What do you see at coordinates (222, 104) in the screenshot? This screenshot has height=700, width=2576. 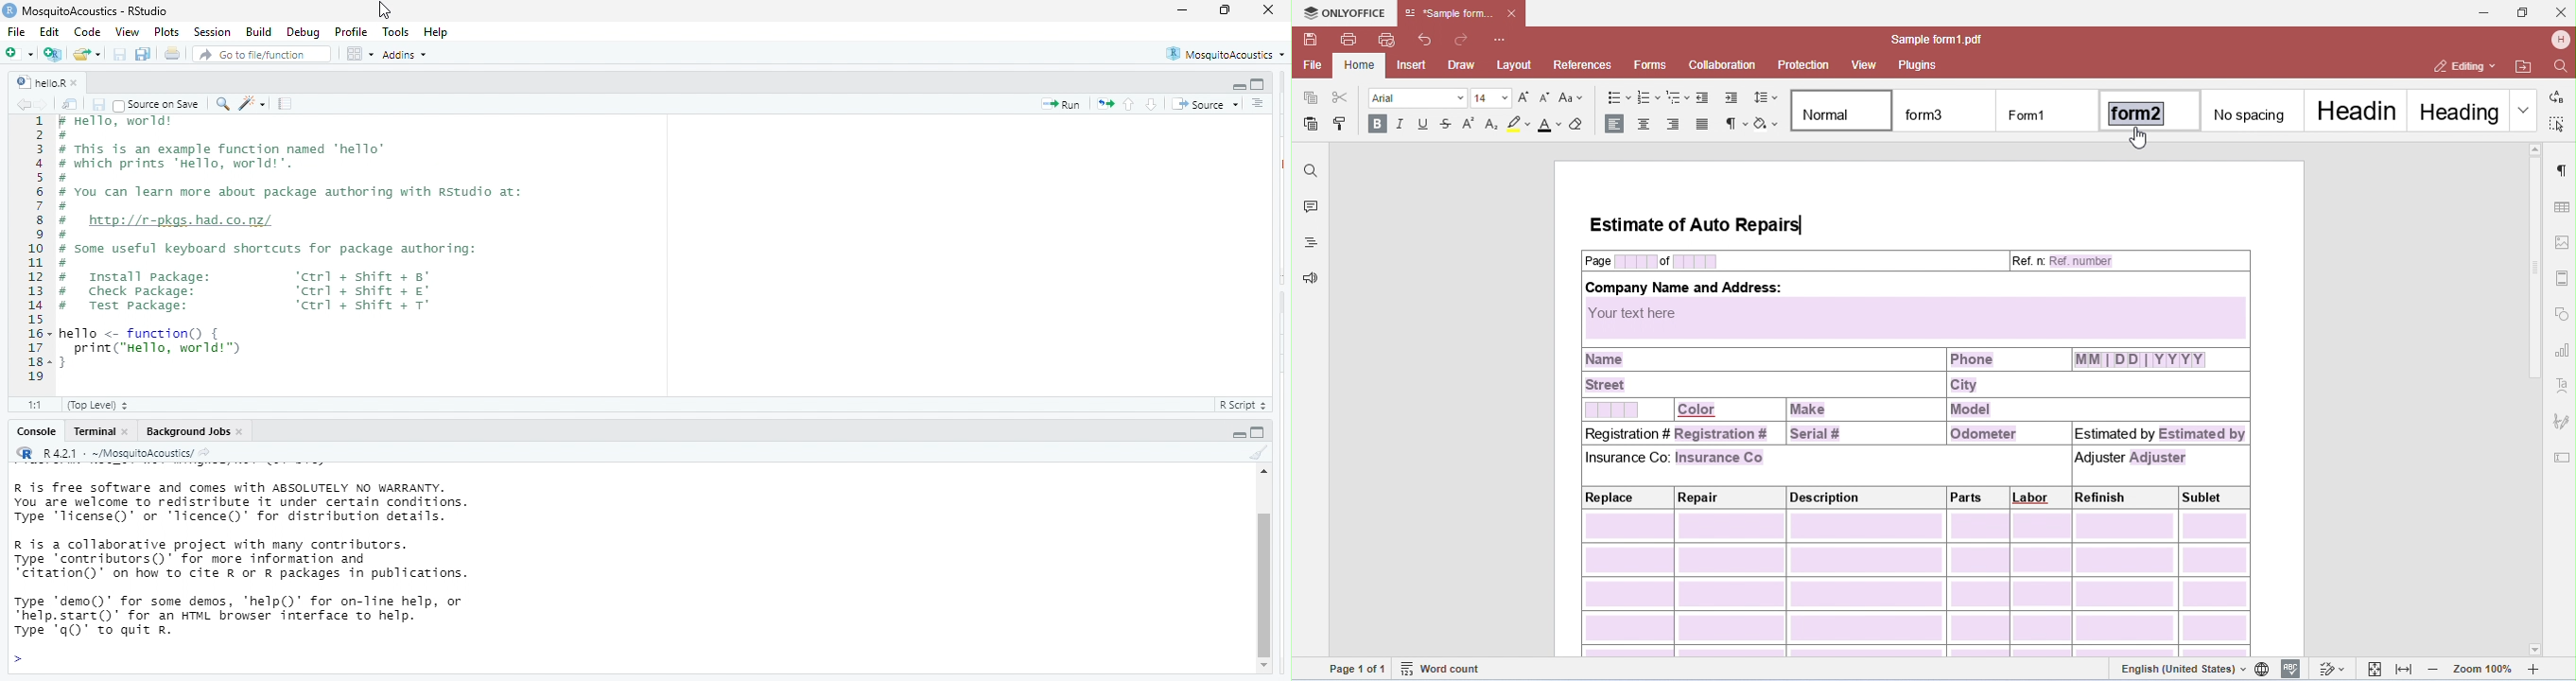 I see `find /replace` at bounding box center [222, 104].